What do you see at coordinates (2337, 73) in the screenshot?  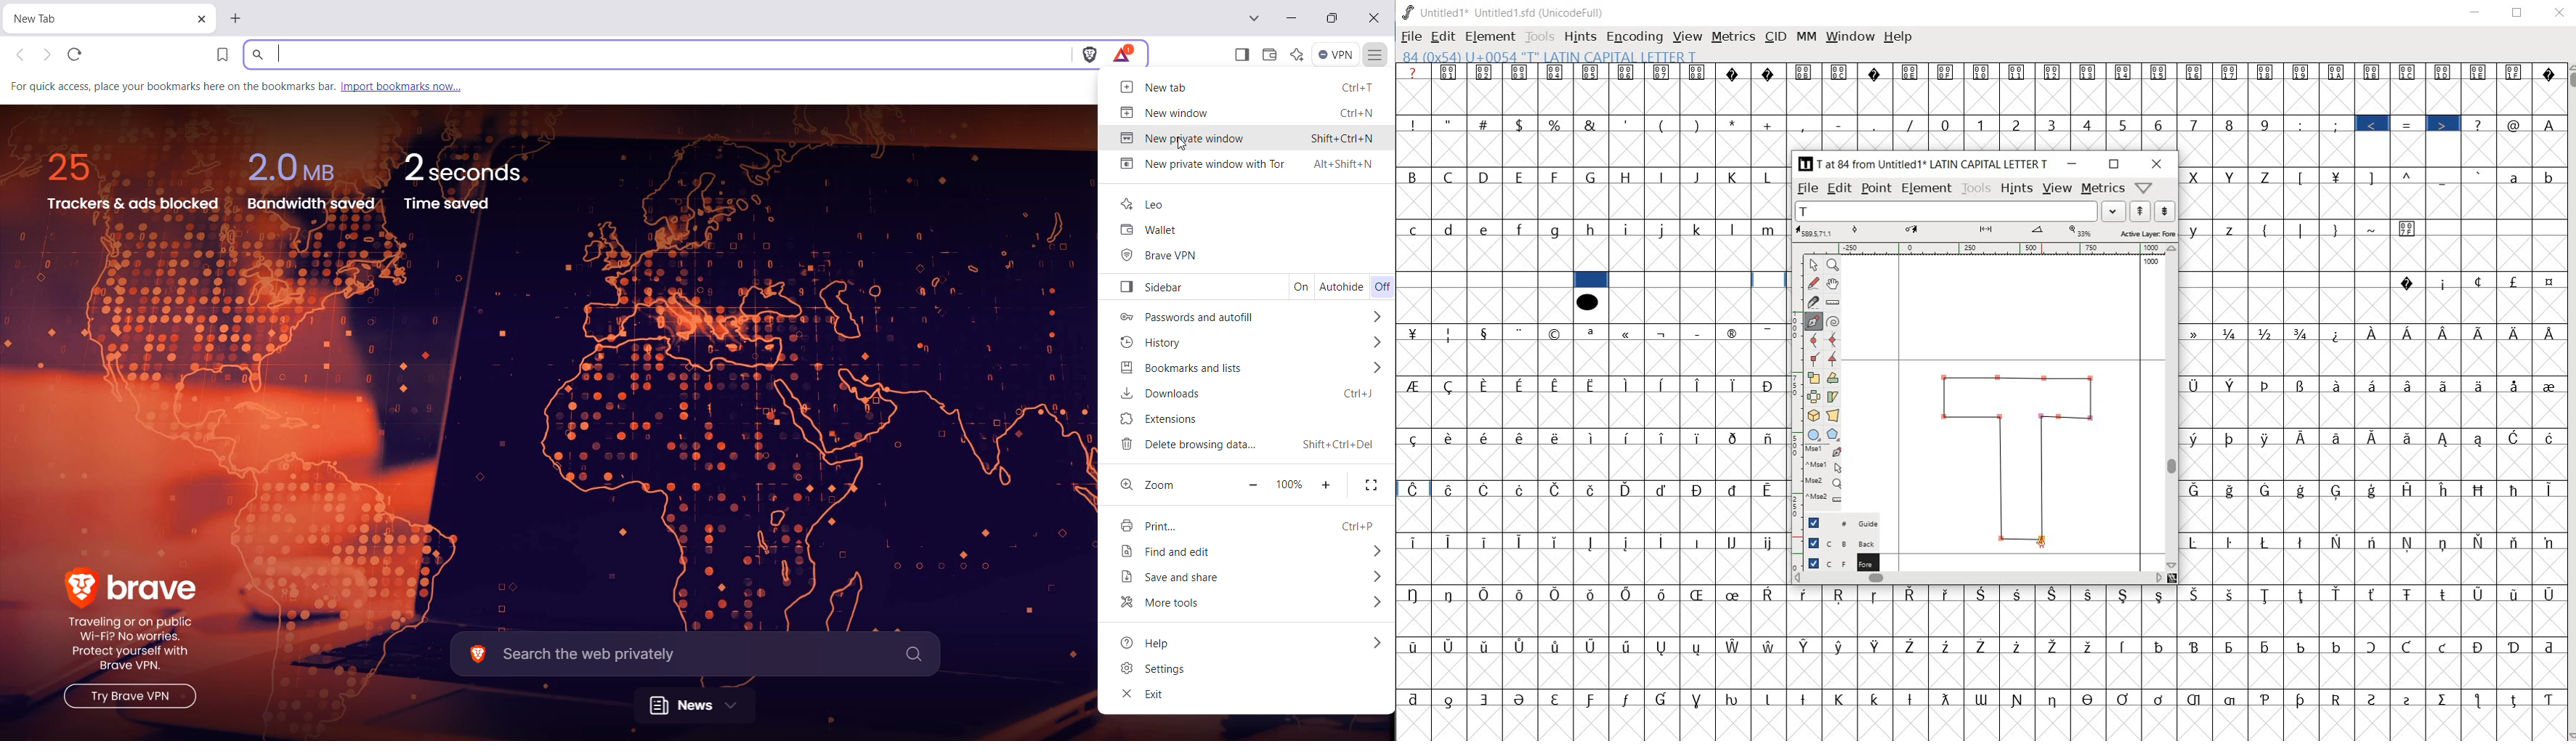 I see `Symbol` at bounding box center [2337, 73].